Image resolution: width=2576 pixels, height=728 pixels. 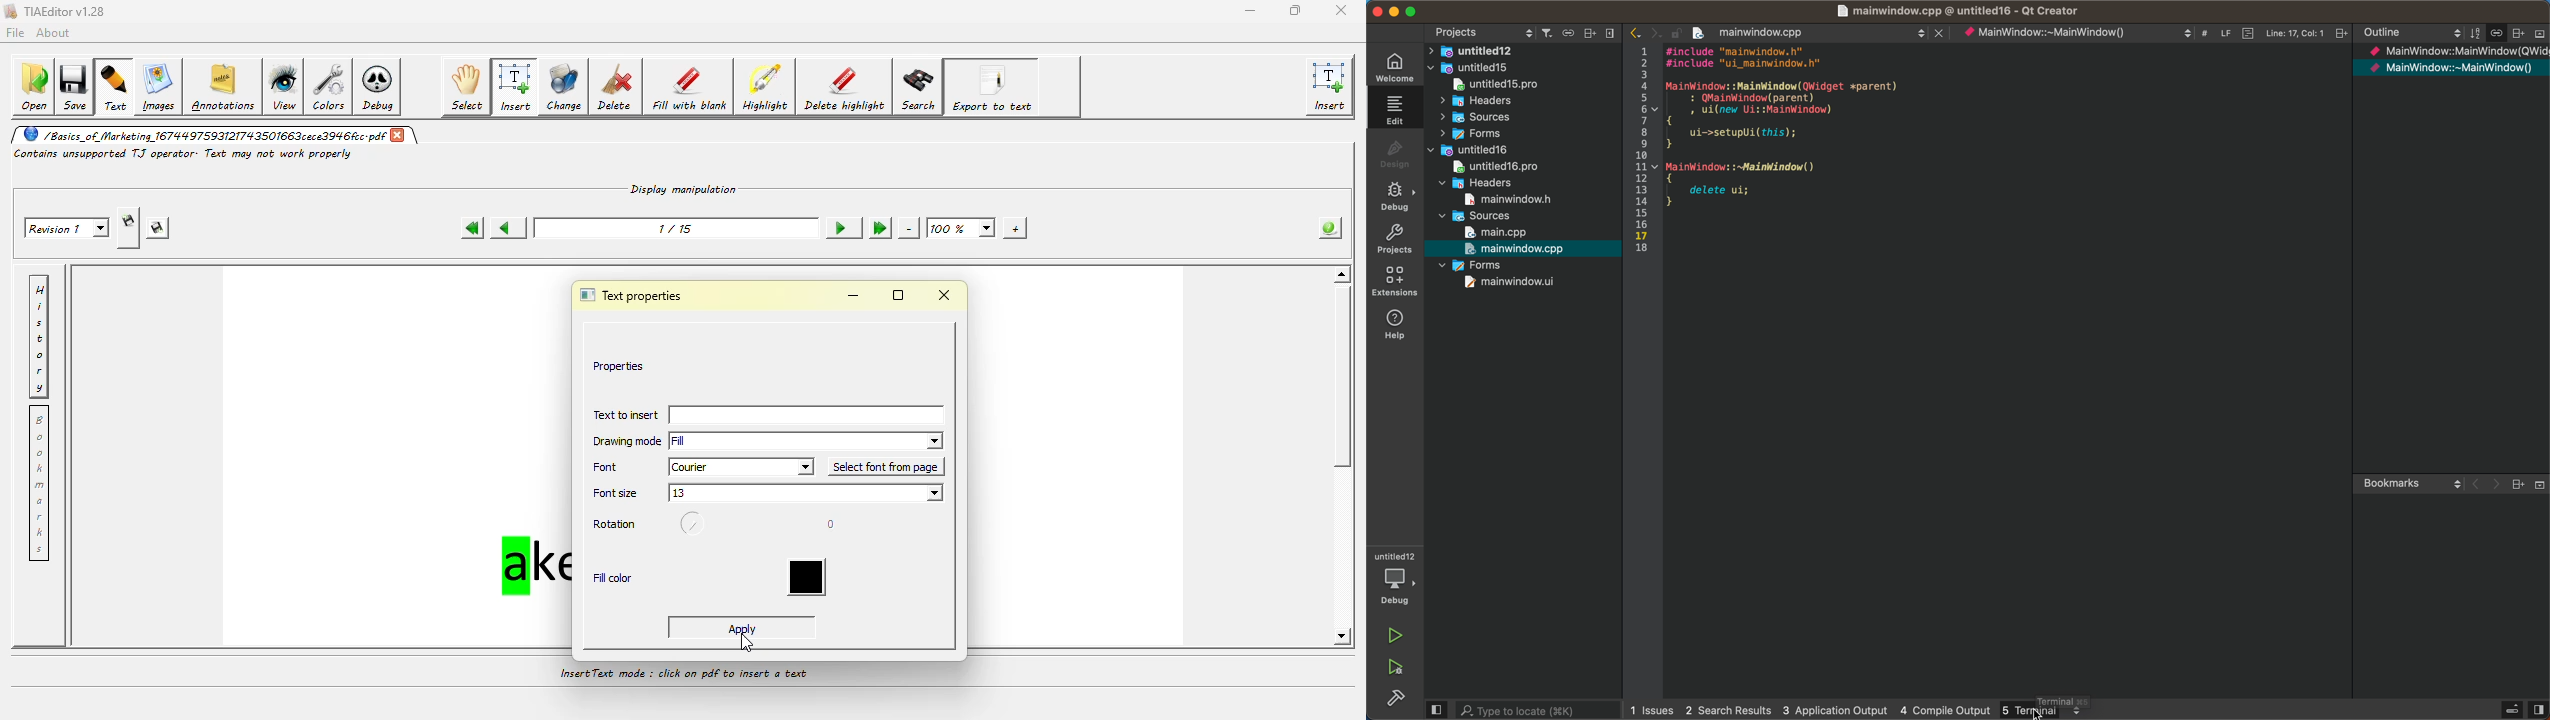 What do you see at coordinates (1395, 283) in the screenshot?
I see `extesions` at bounding box center [1395, 283].